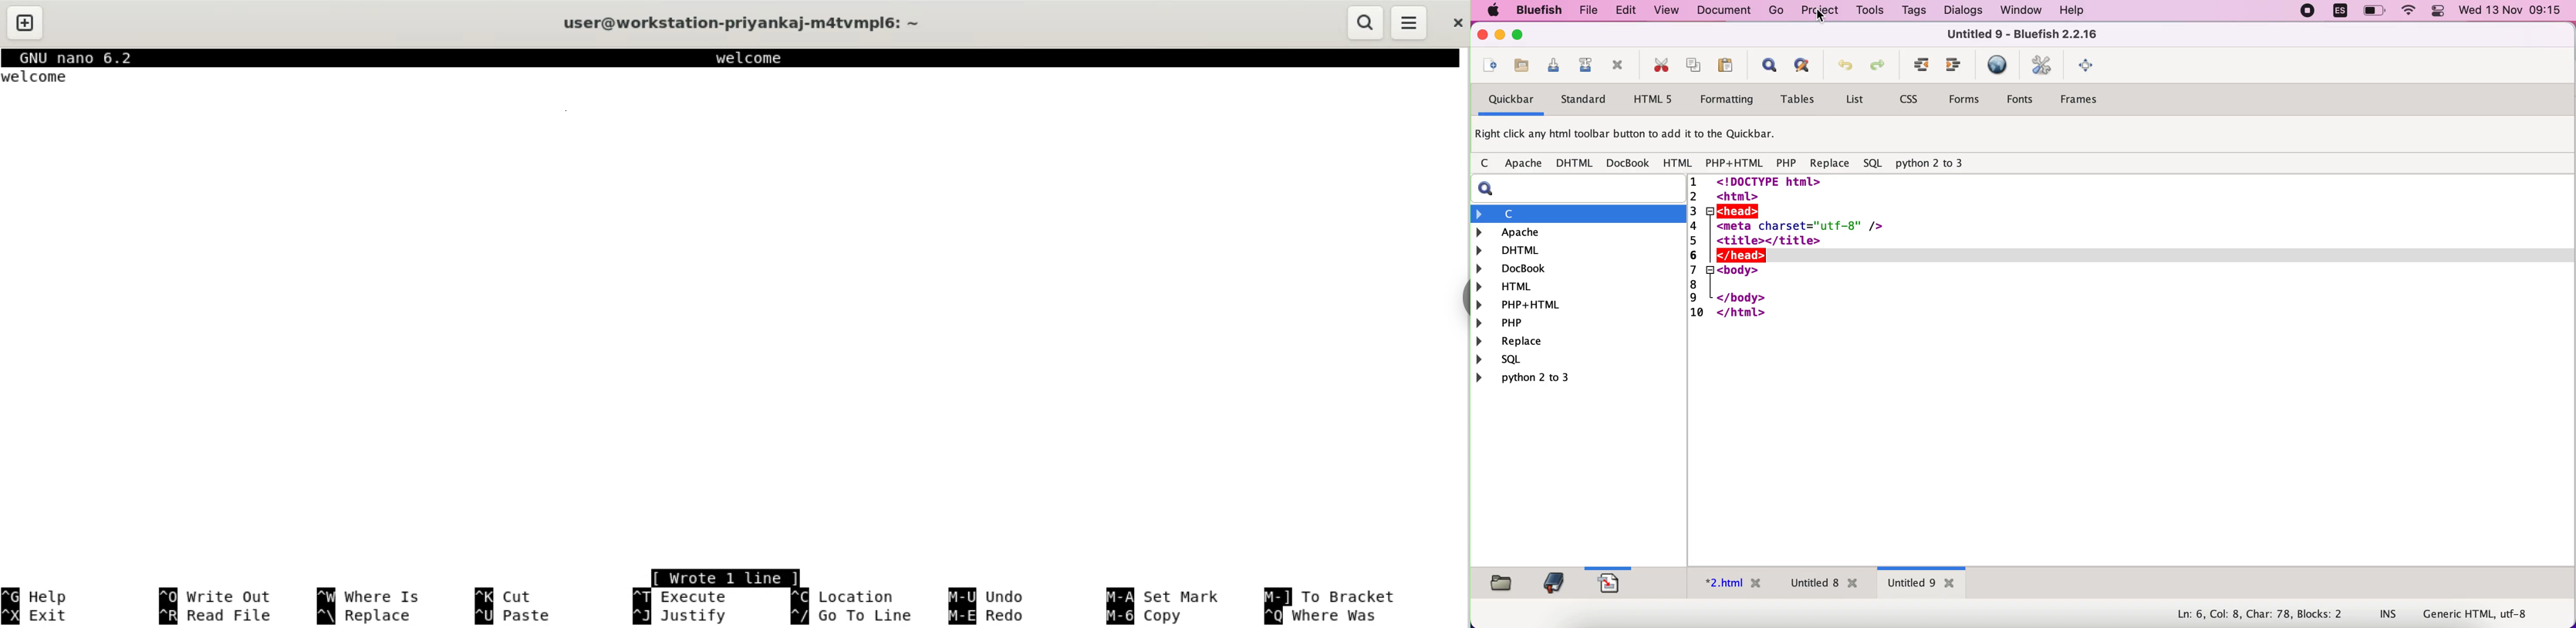  Describe the element at coordinates (1734, 163) in the screenshot. I see `php+html` at that location.